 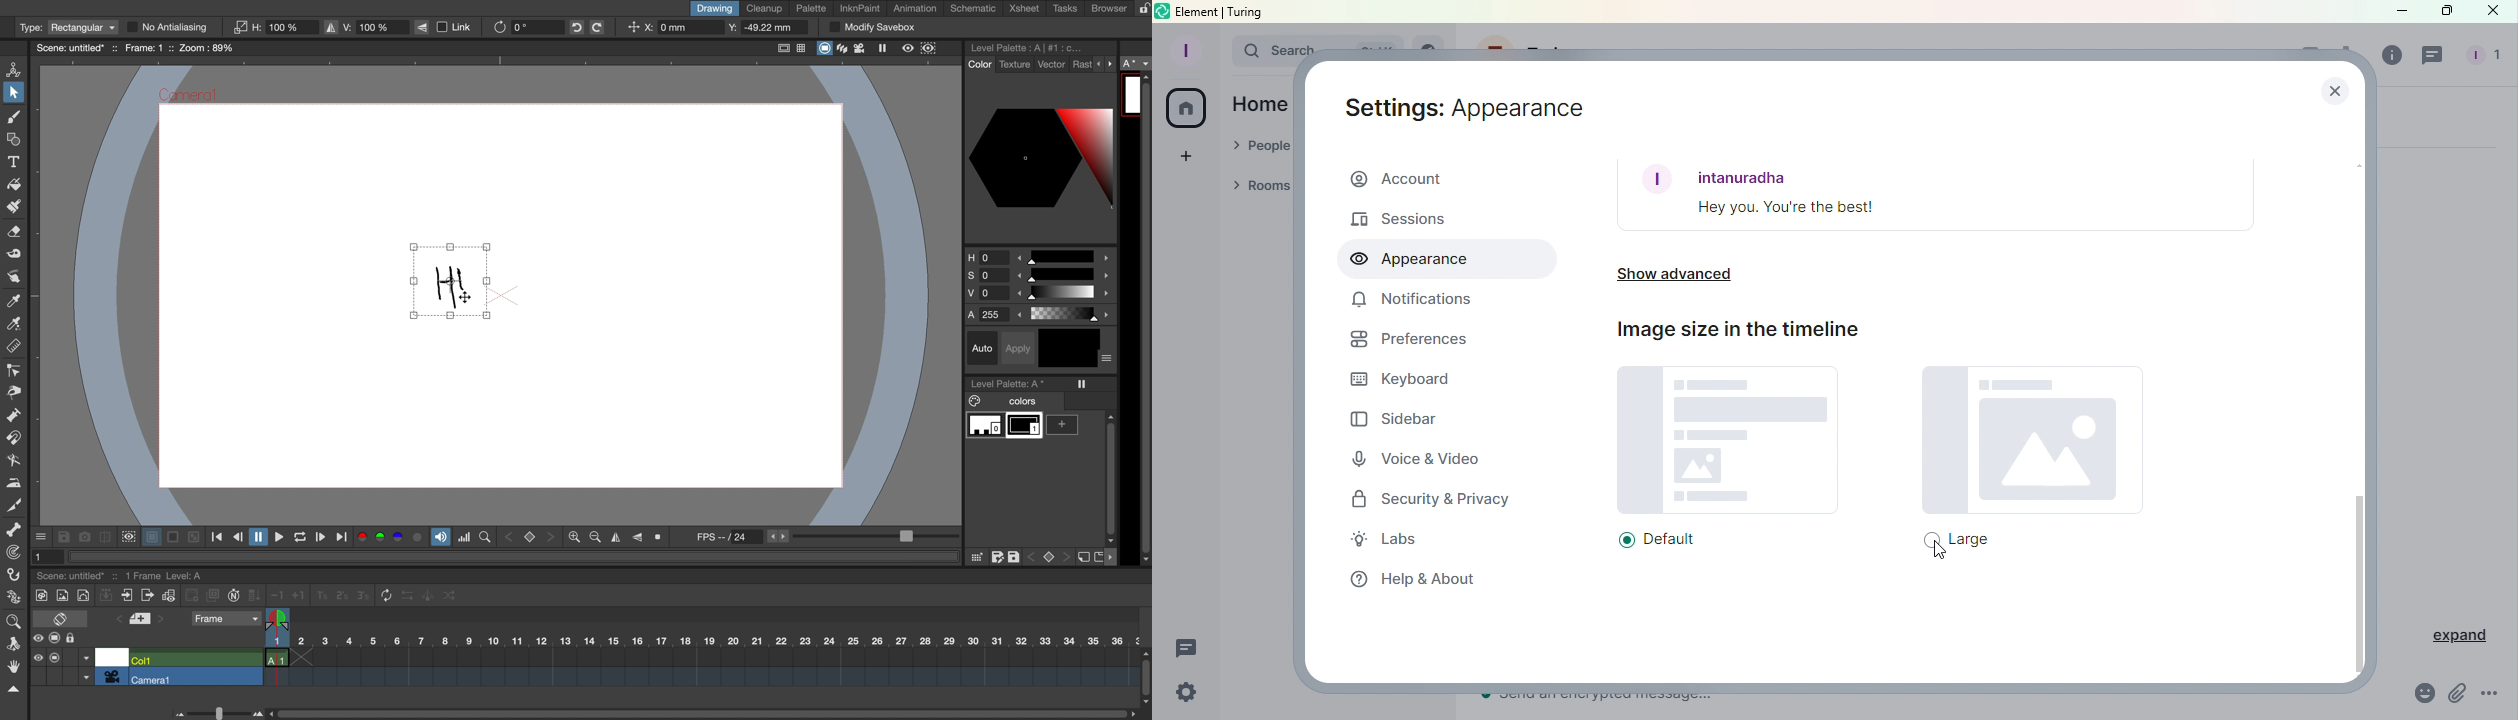 What do you see at coordinates (150, 535) in the screenshot?
I see `white background` at bounding box center [150, 535].